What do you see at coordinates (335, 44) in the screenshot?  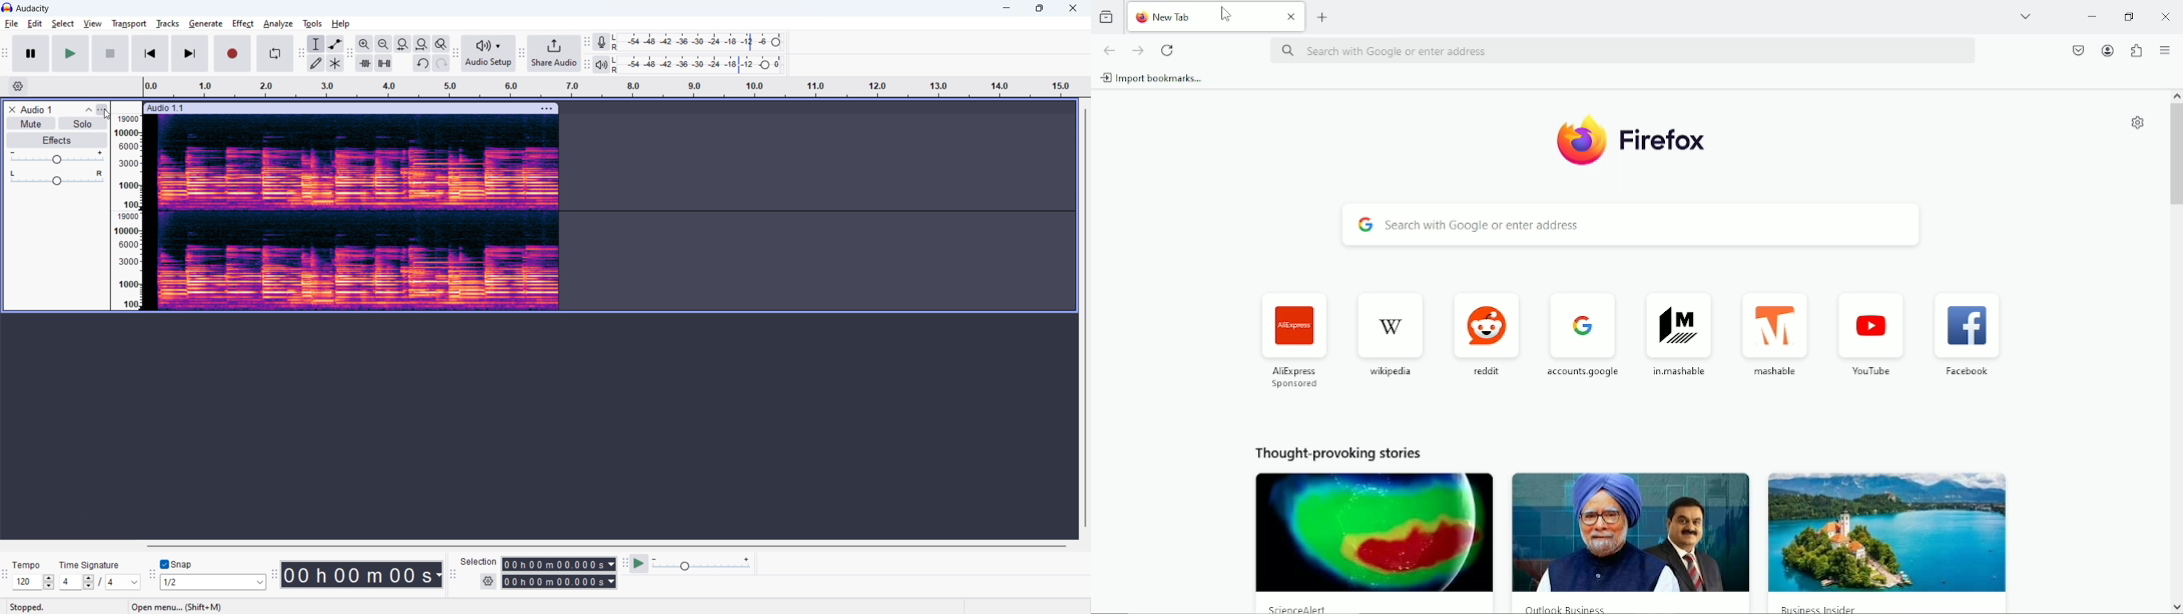 I see `envelop tool` at bounding box center [335, 44].